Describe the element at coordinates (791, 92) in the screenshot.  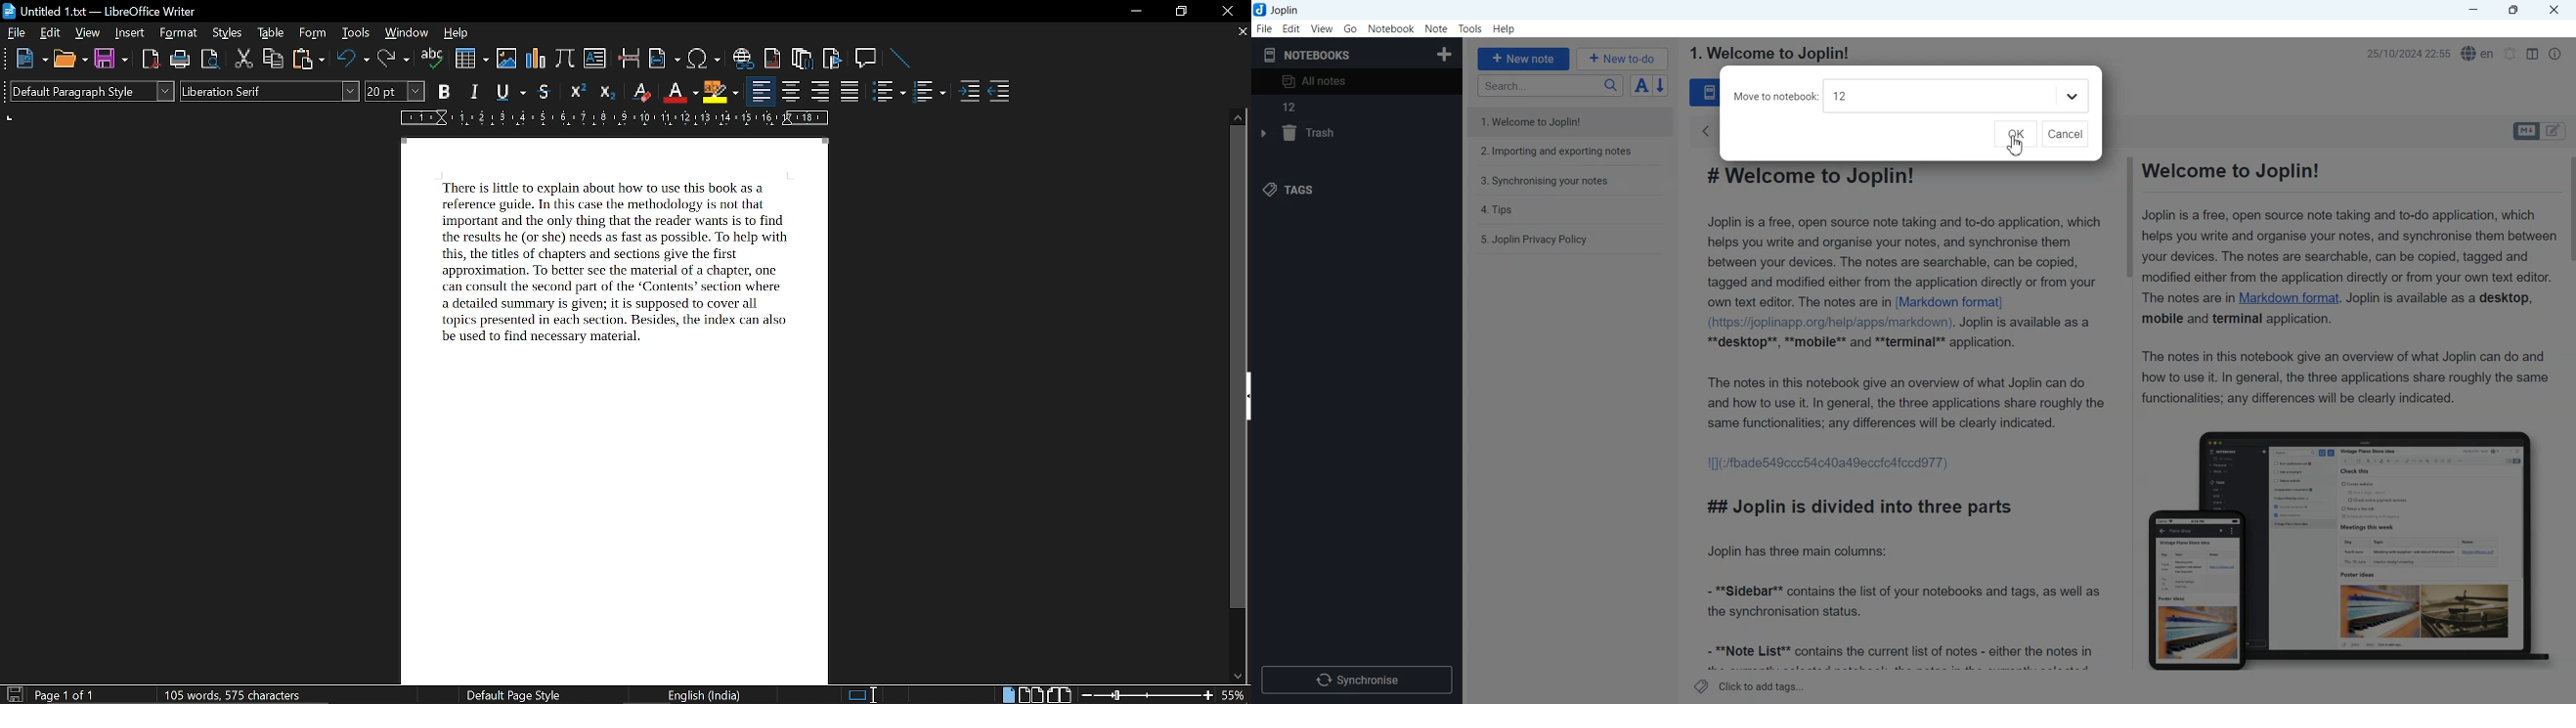
I see `align center` at that location.